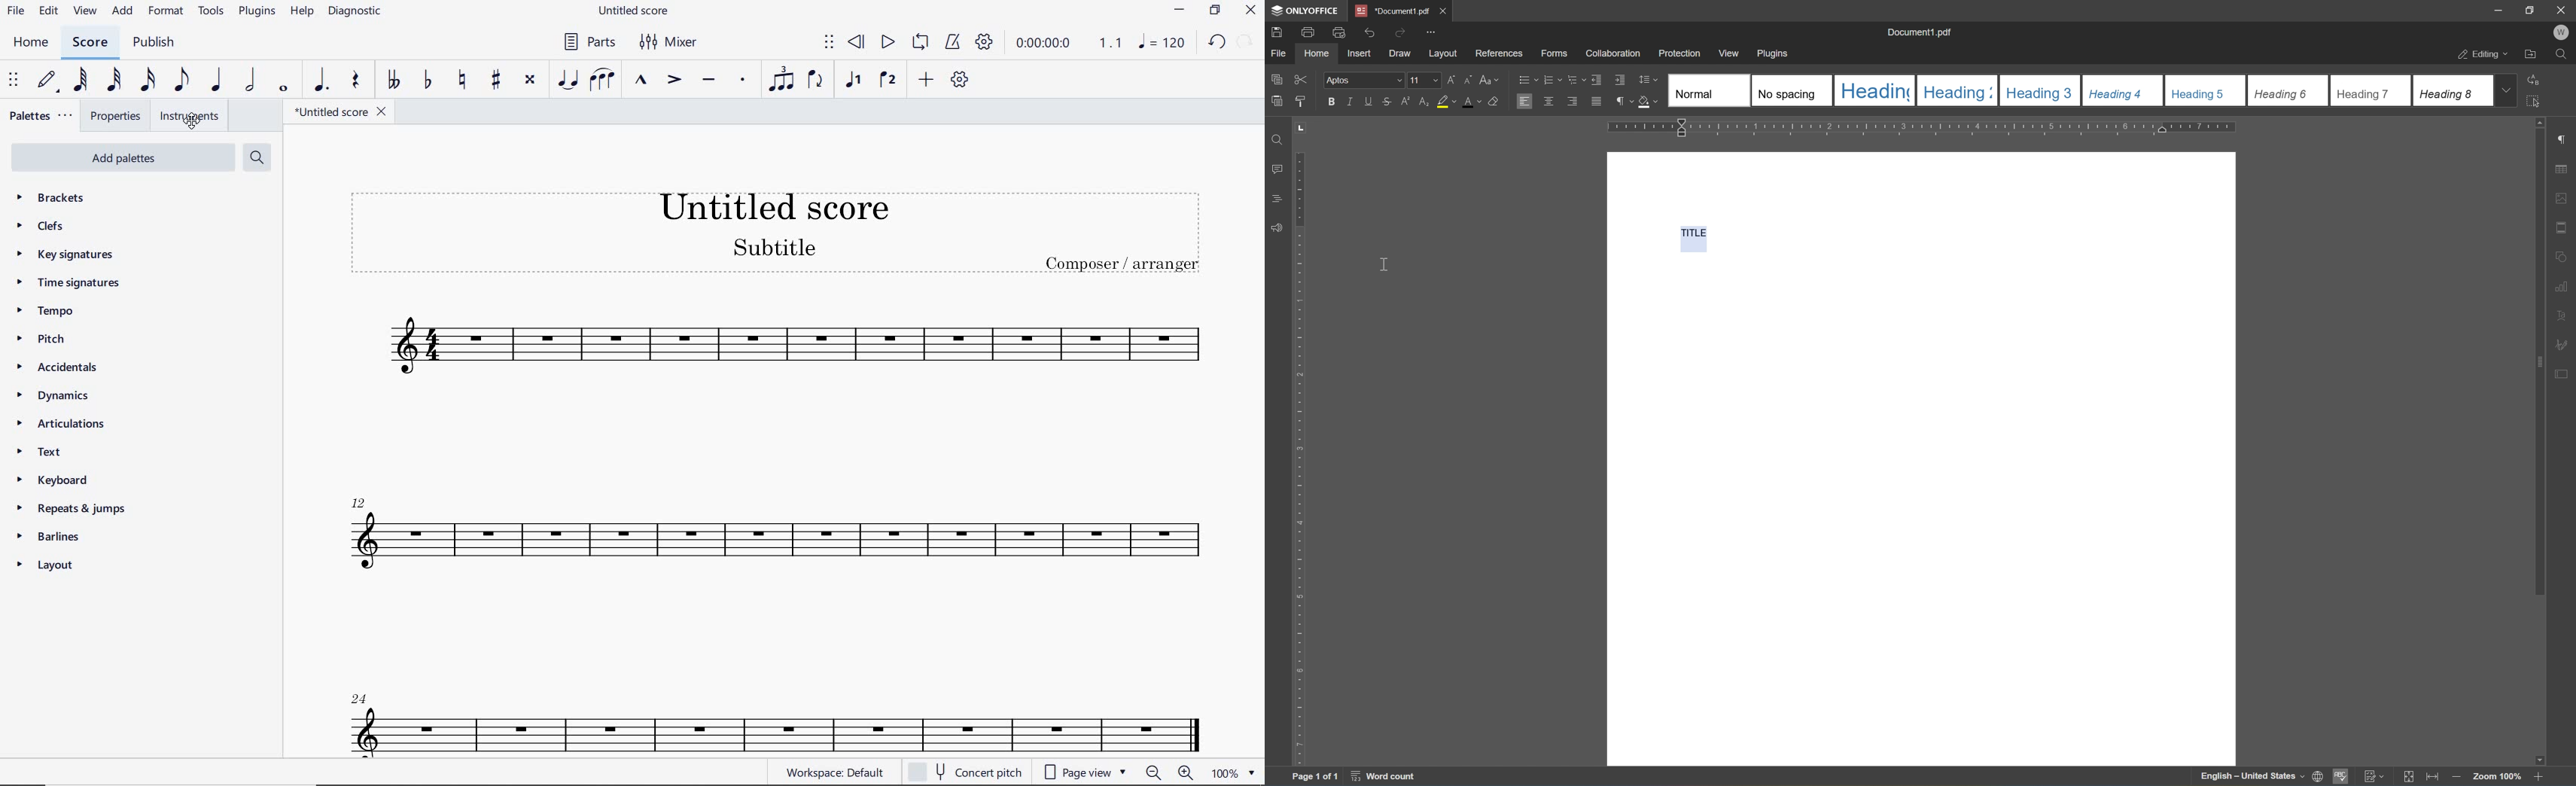  Describe the element at coordinates (777, 81) in the screenshot. I see `TUPLET` at that location.